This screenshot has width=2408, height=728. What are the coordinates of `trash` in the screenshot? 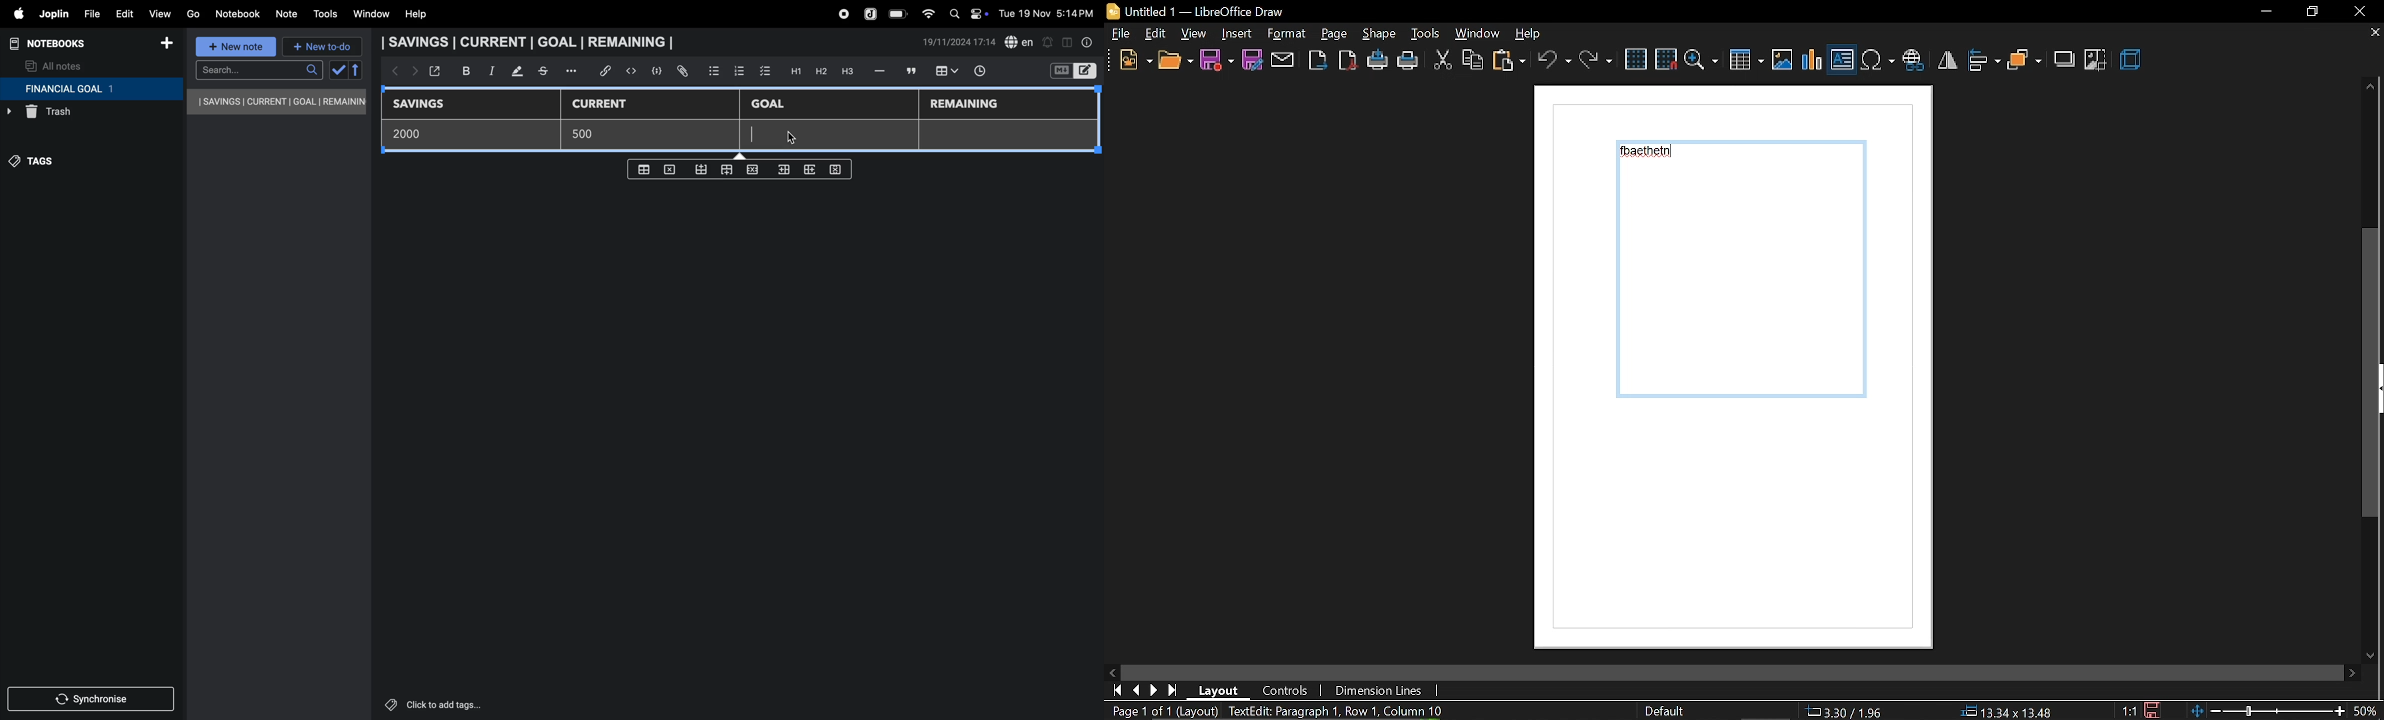 It's located at (72, 114).